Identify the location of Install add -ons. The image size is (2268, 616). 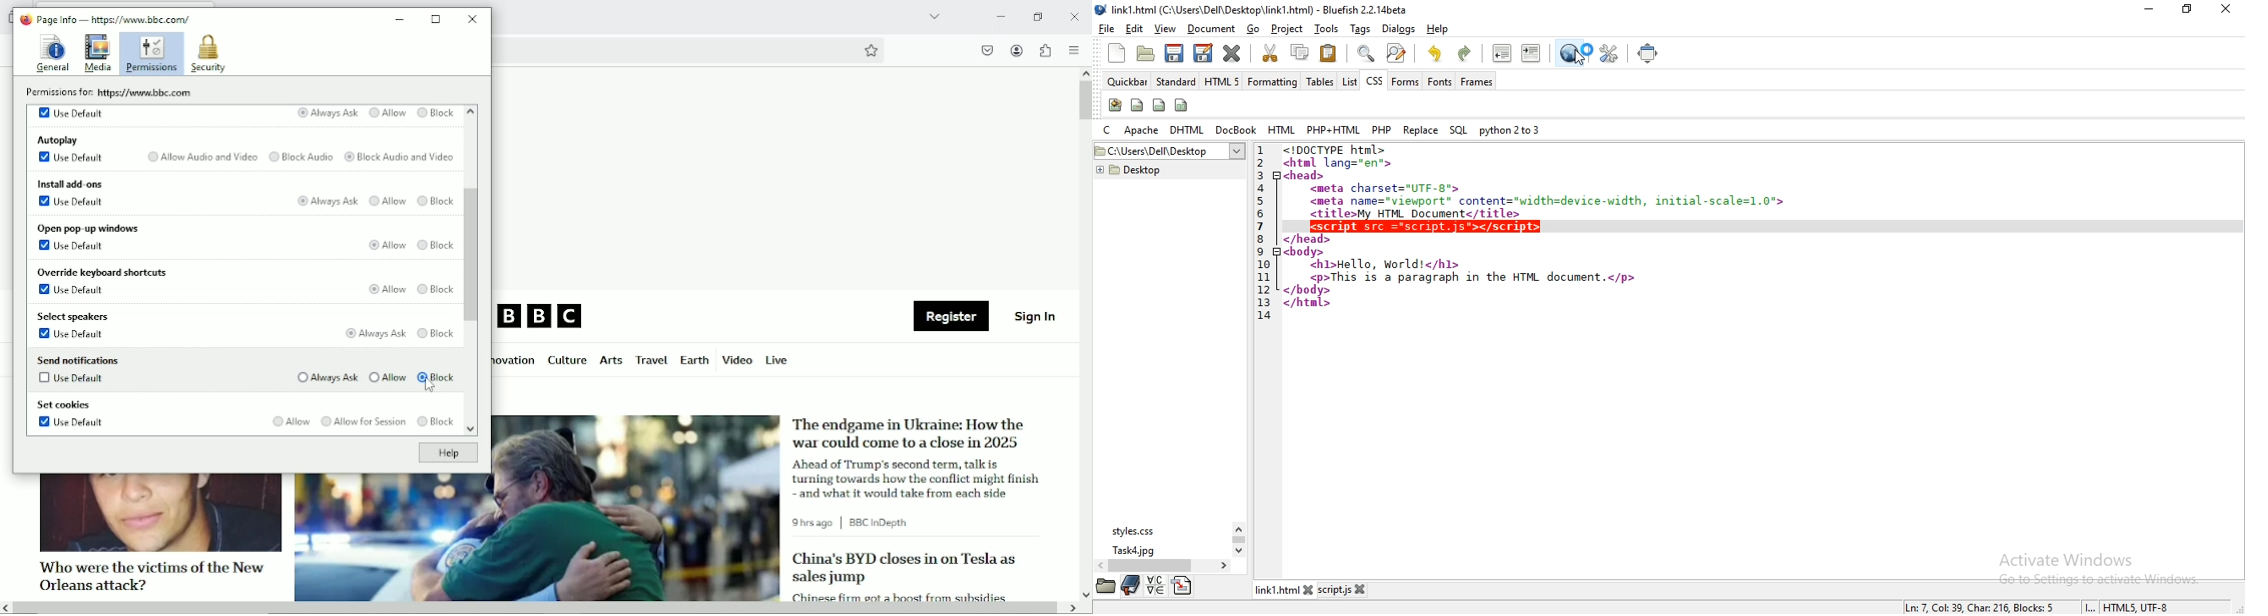
(69, 182).